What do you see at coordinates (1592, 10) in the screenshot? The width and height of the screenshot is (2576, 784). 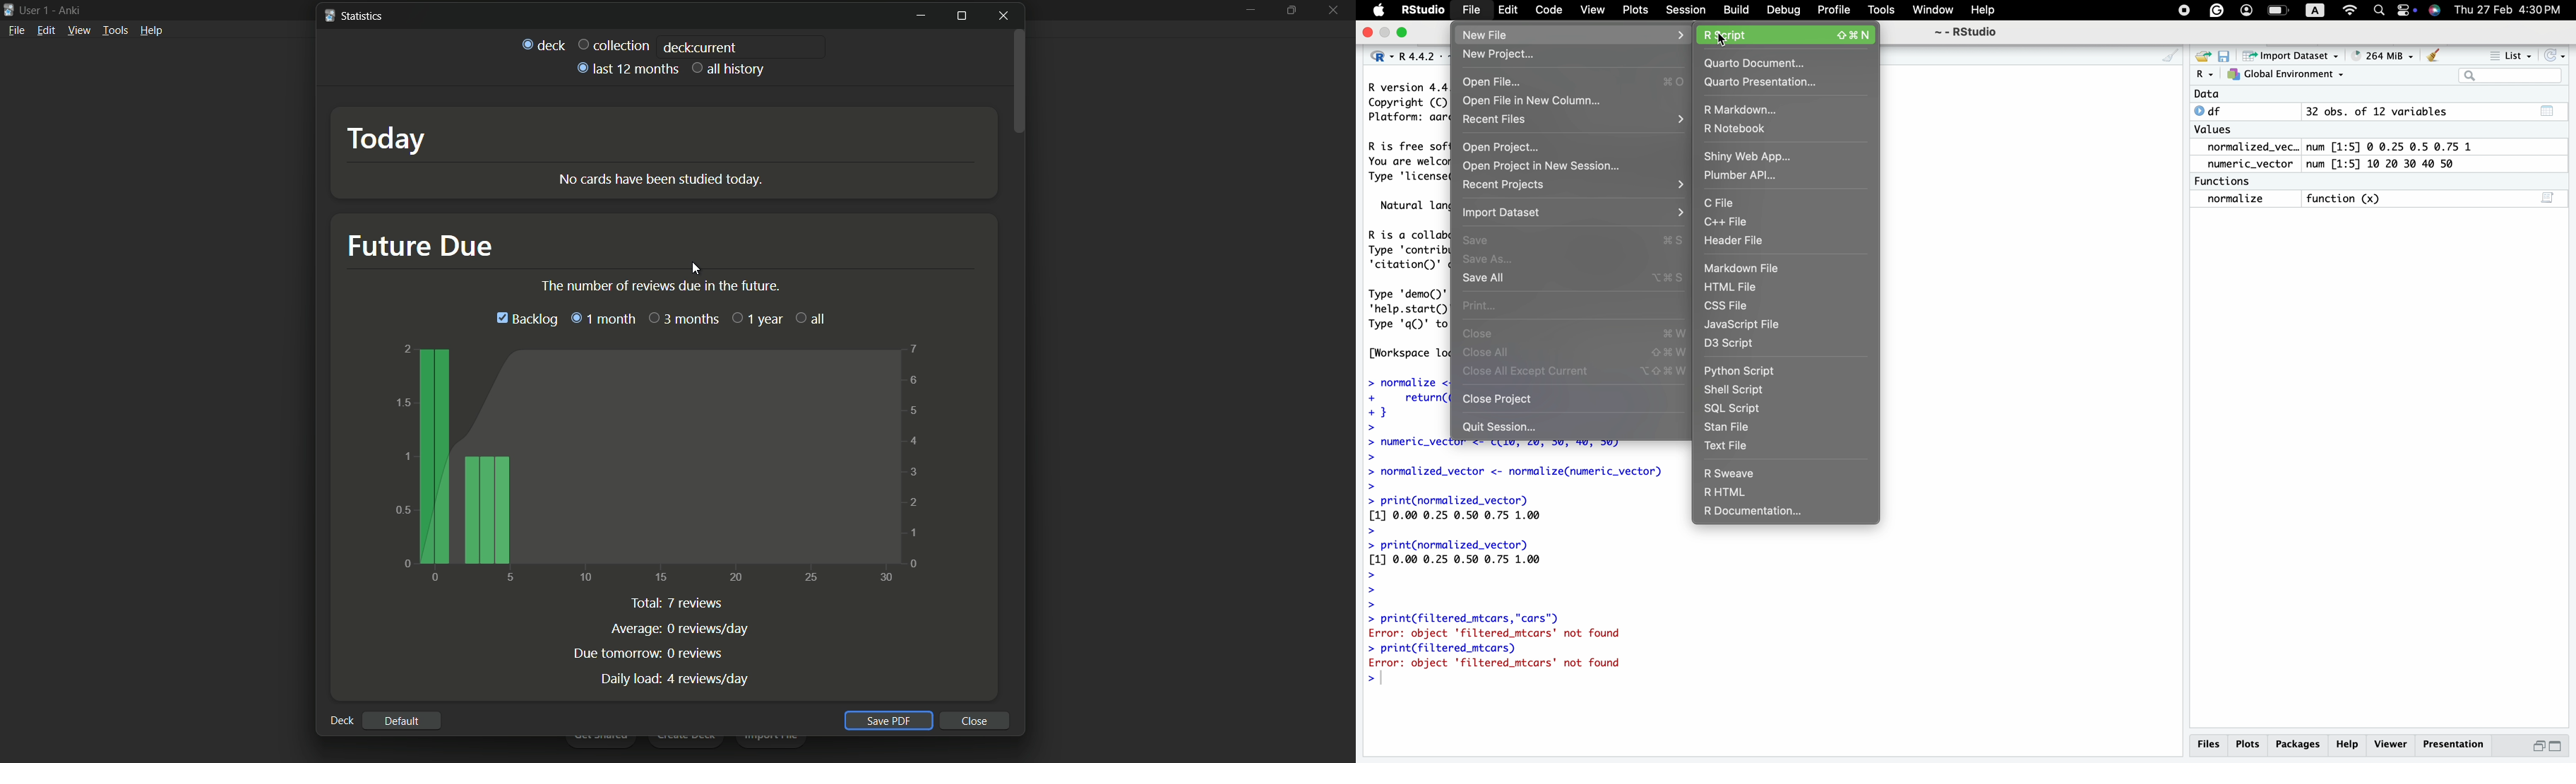 I see `view` at bounding box center [1592, 10].